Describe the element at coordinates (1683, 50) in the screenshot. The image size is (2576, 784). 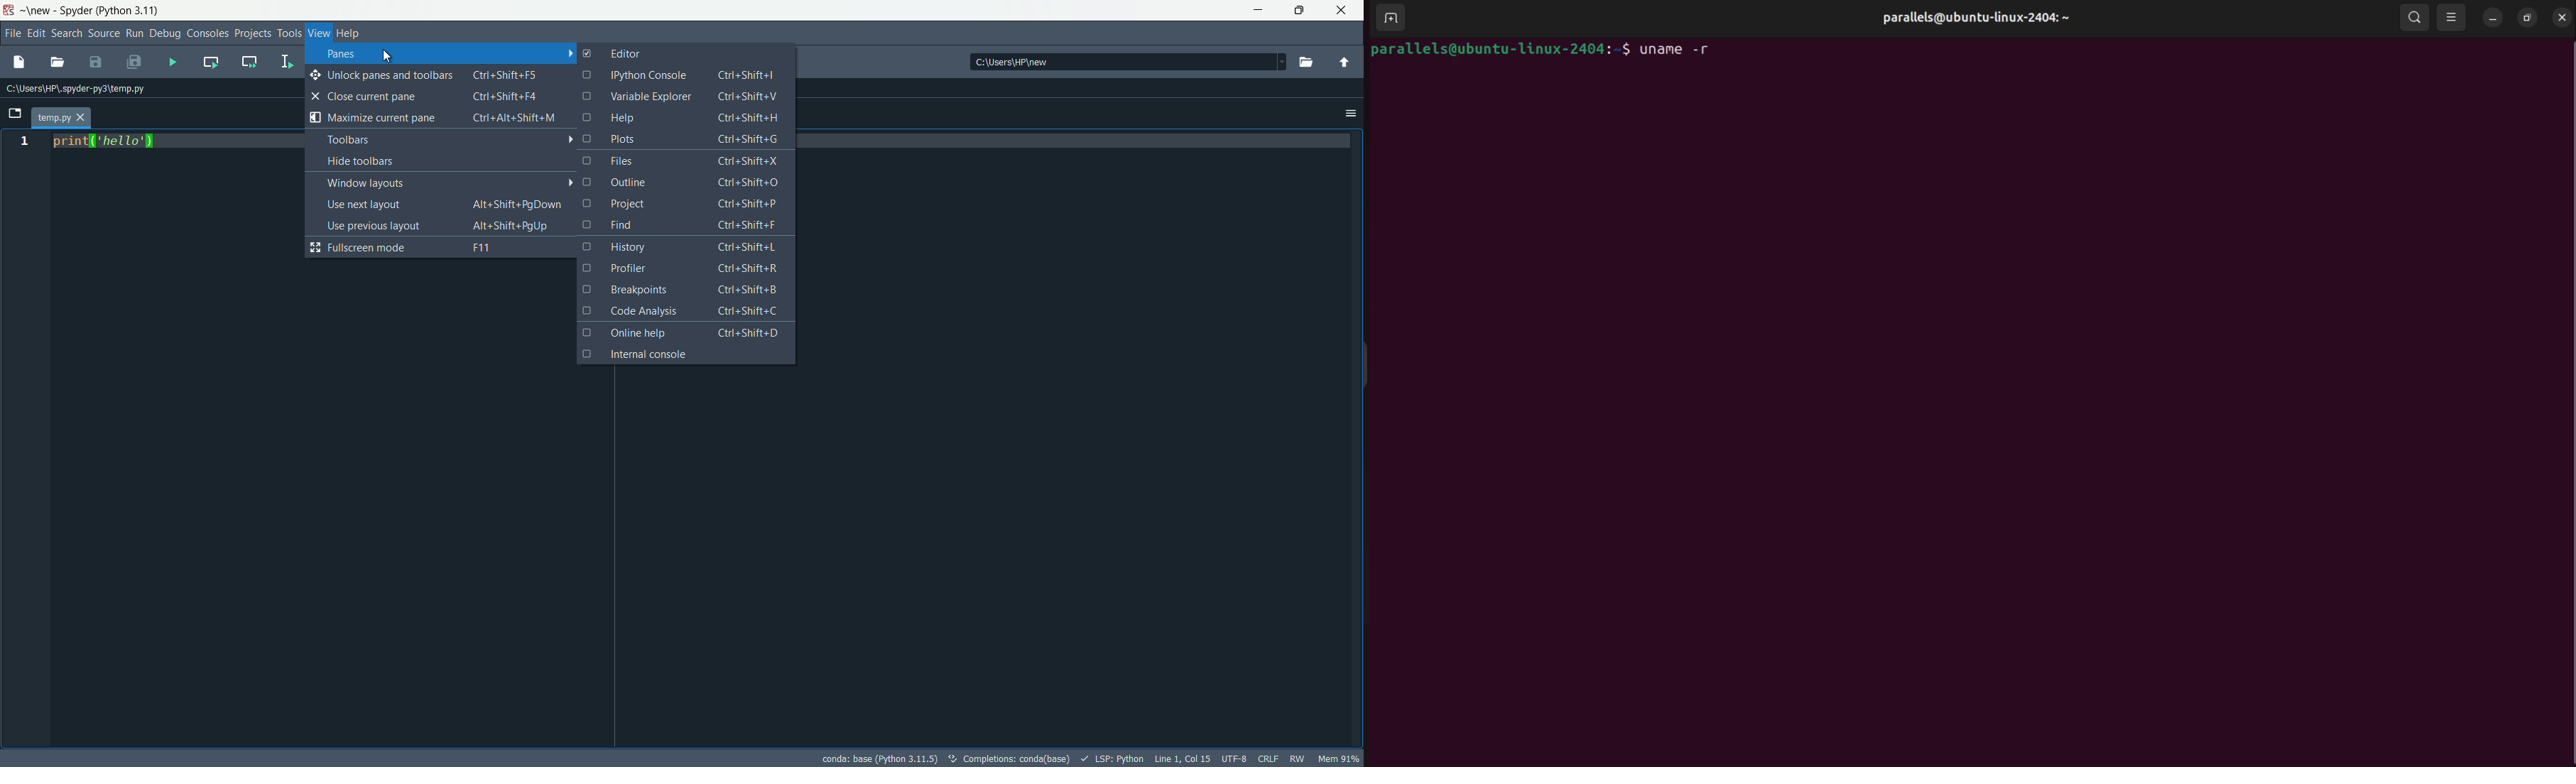
I see `uname -r` at that location.